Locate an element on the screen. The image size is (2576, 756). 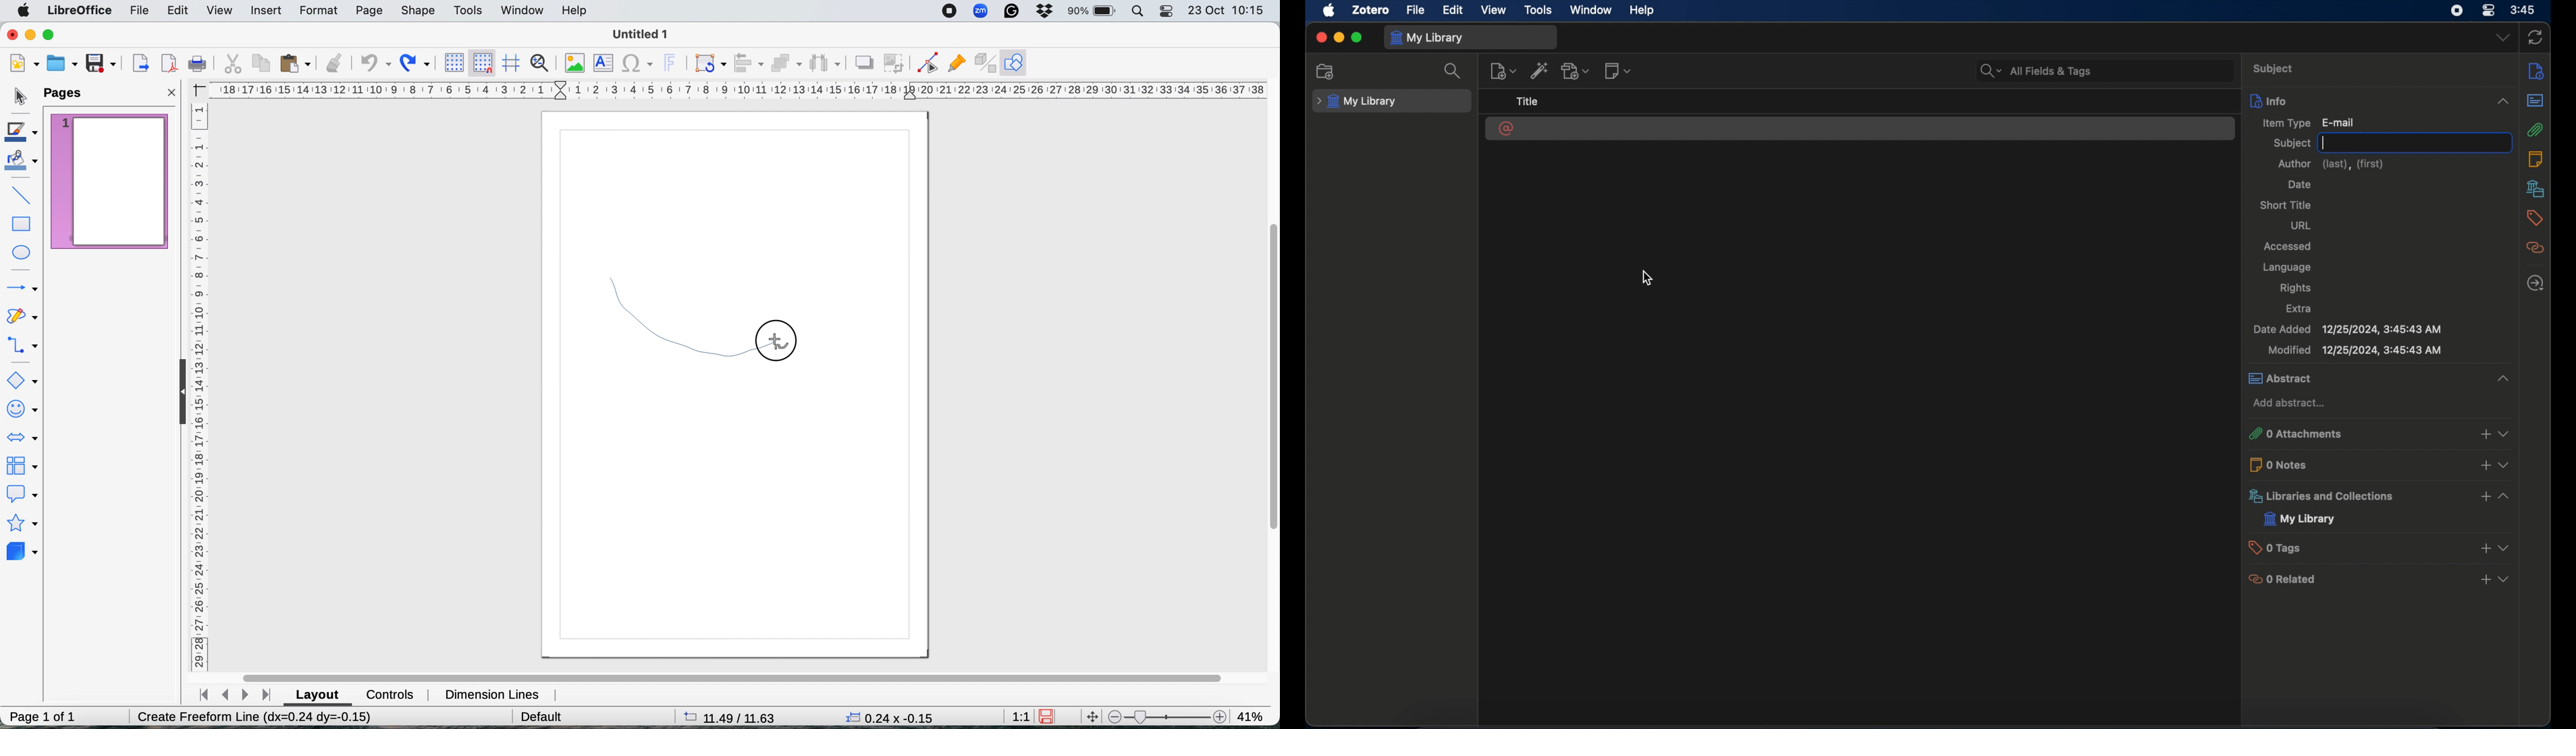
print is located at coordinates (198, 63).